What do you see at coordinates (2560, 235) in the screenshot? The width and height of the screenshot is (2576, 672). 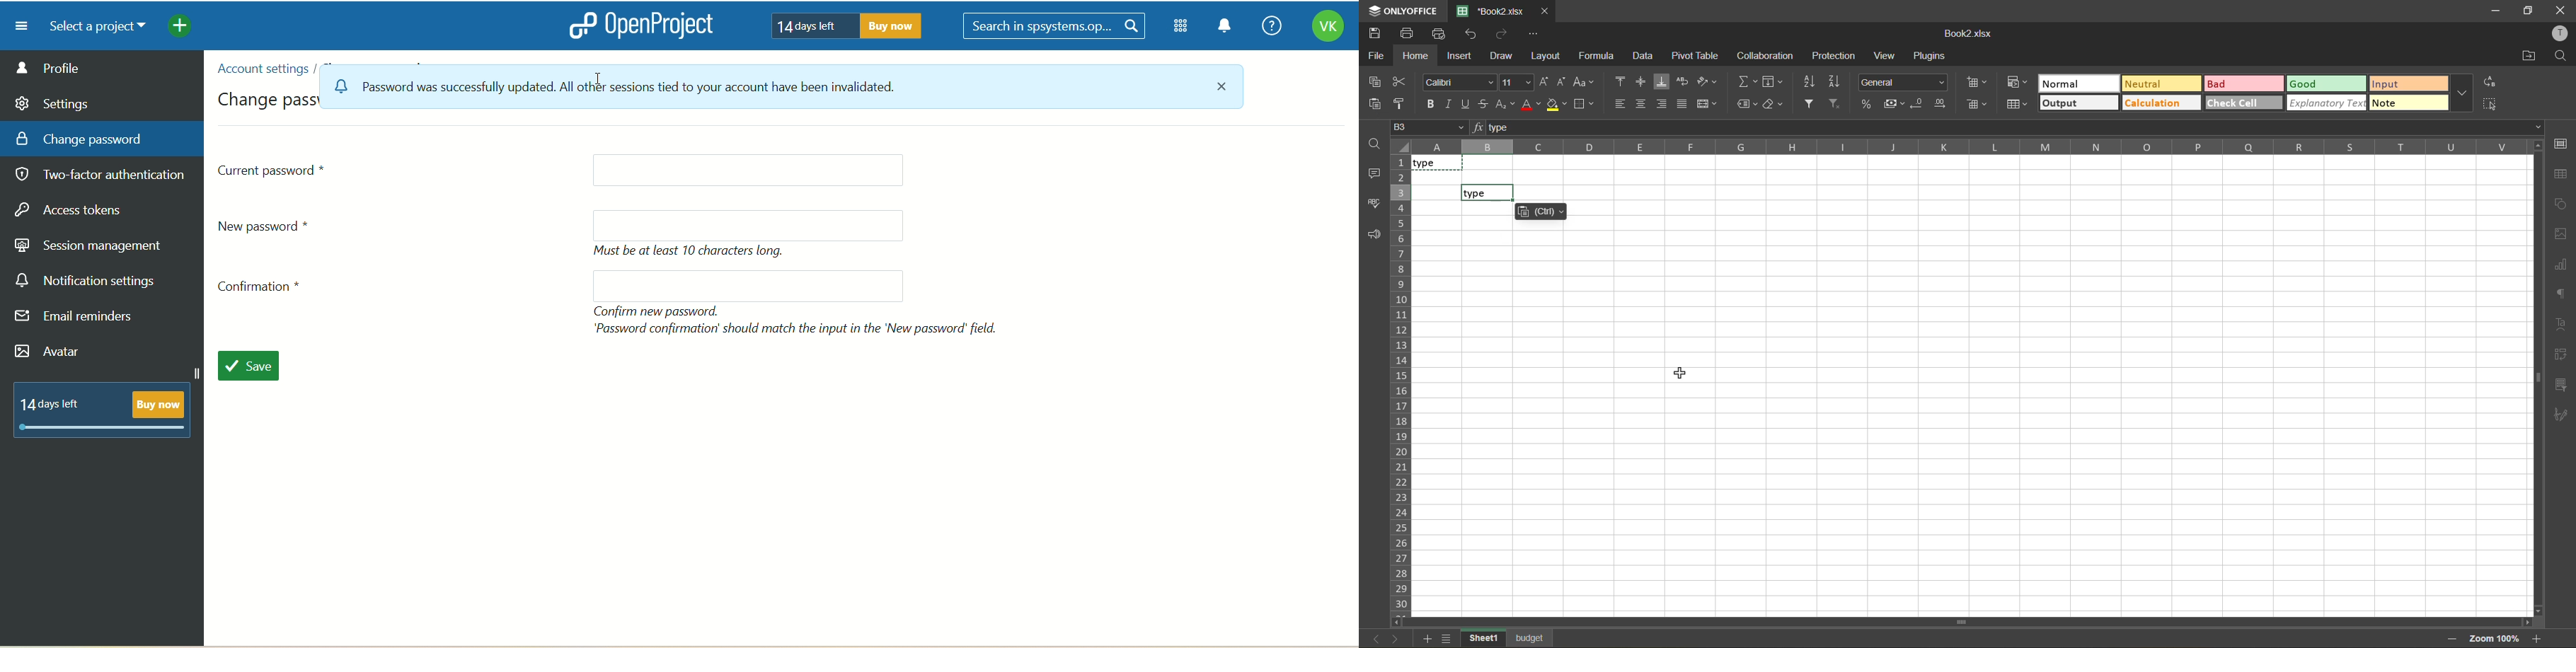 I see `images` at bounding box center [2560, 235].